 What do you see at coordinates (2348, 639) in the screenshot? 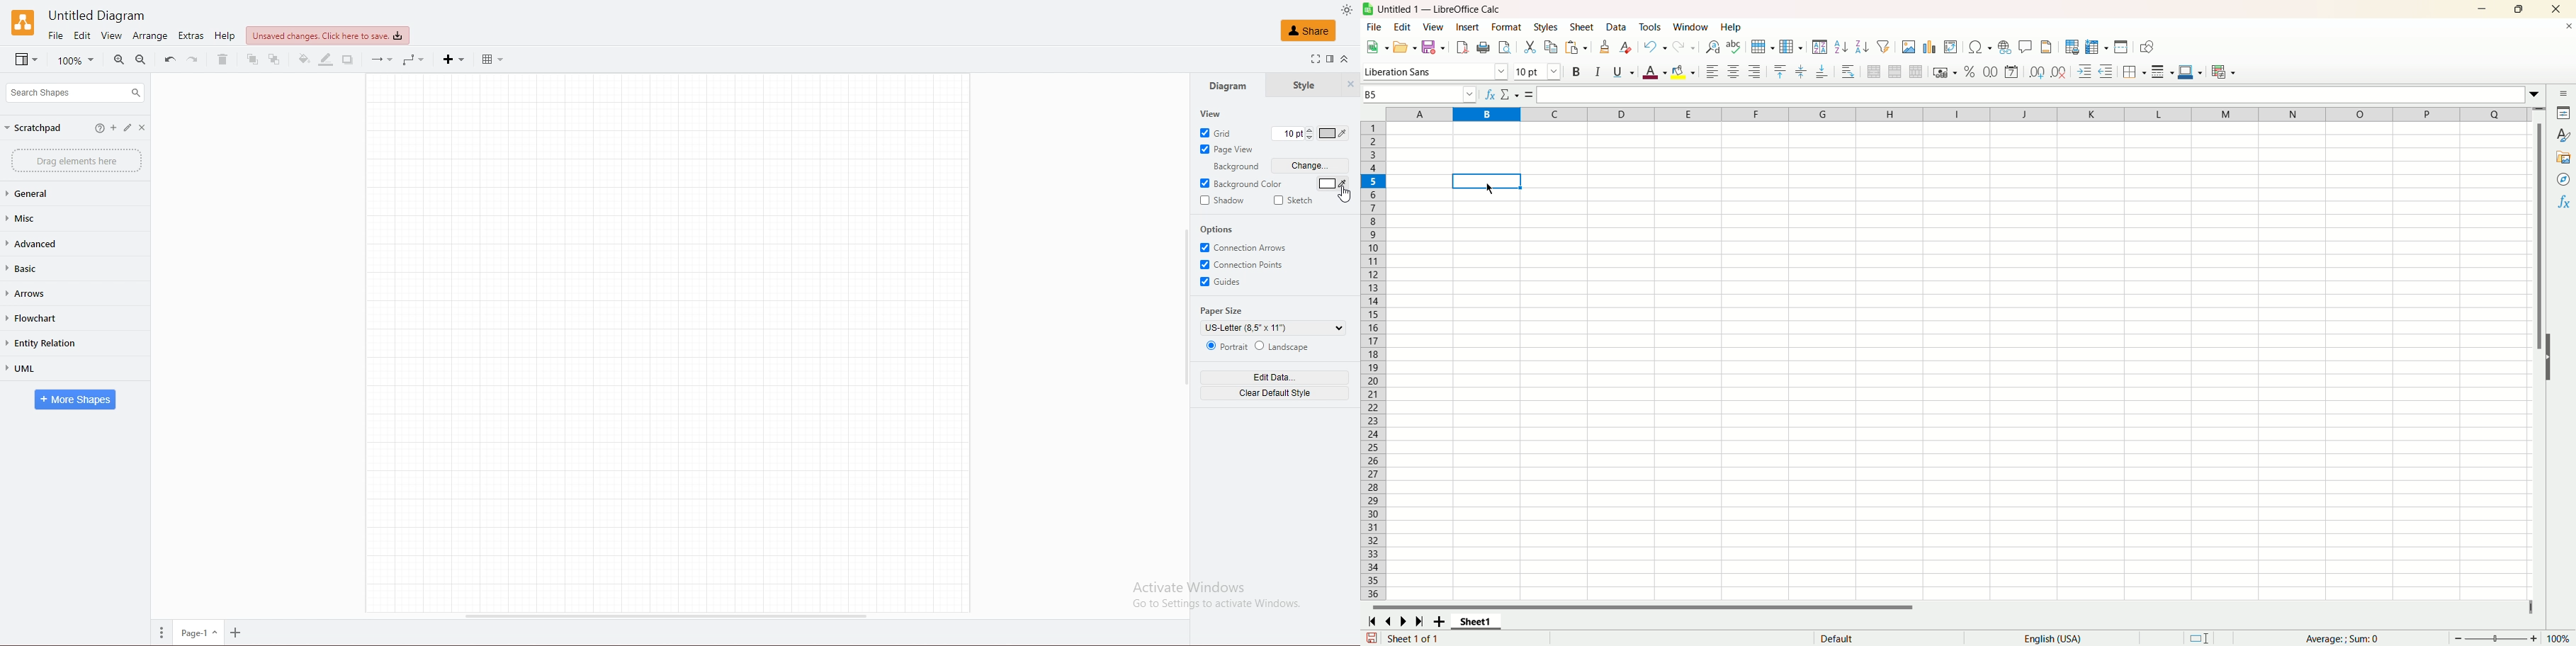
I see `average` at bounding box center [2348, 639].